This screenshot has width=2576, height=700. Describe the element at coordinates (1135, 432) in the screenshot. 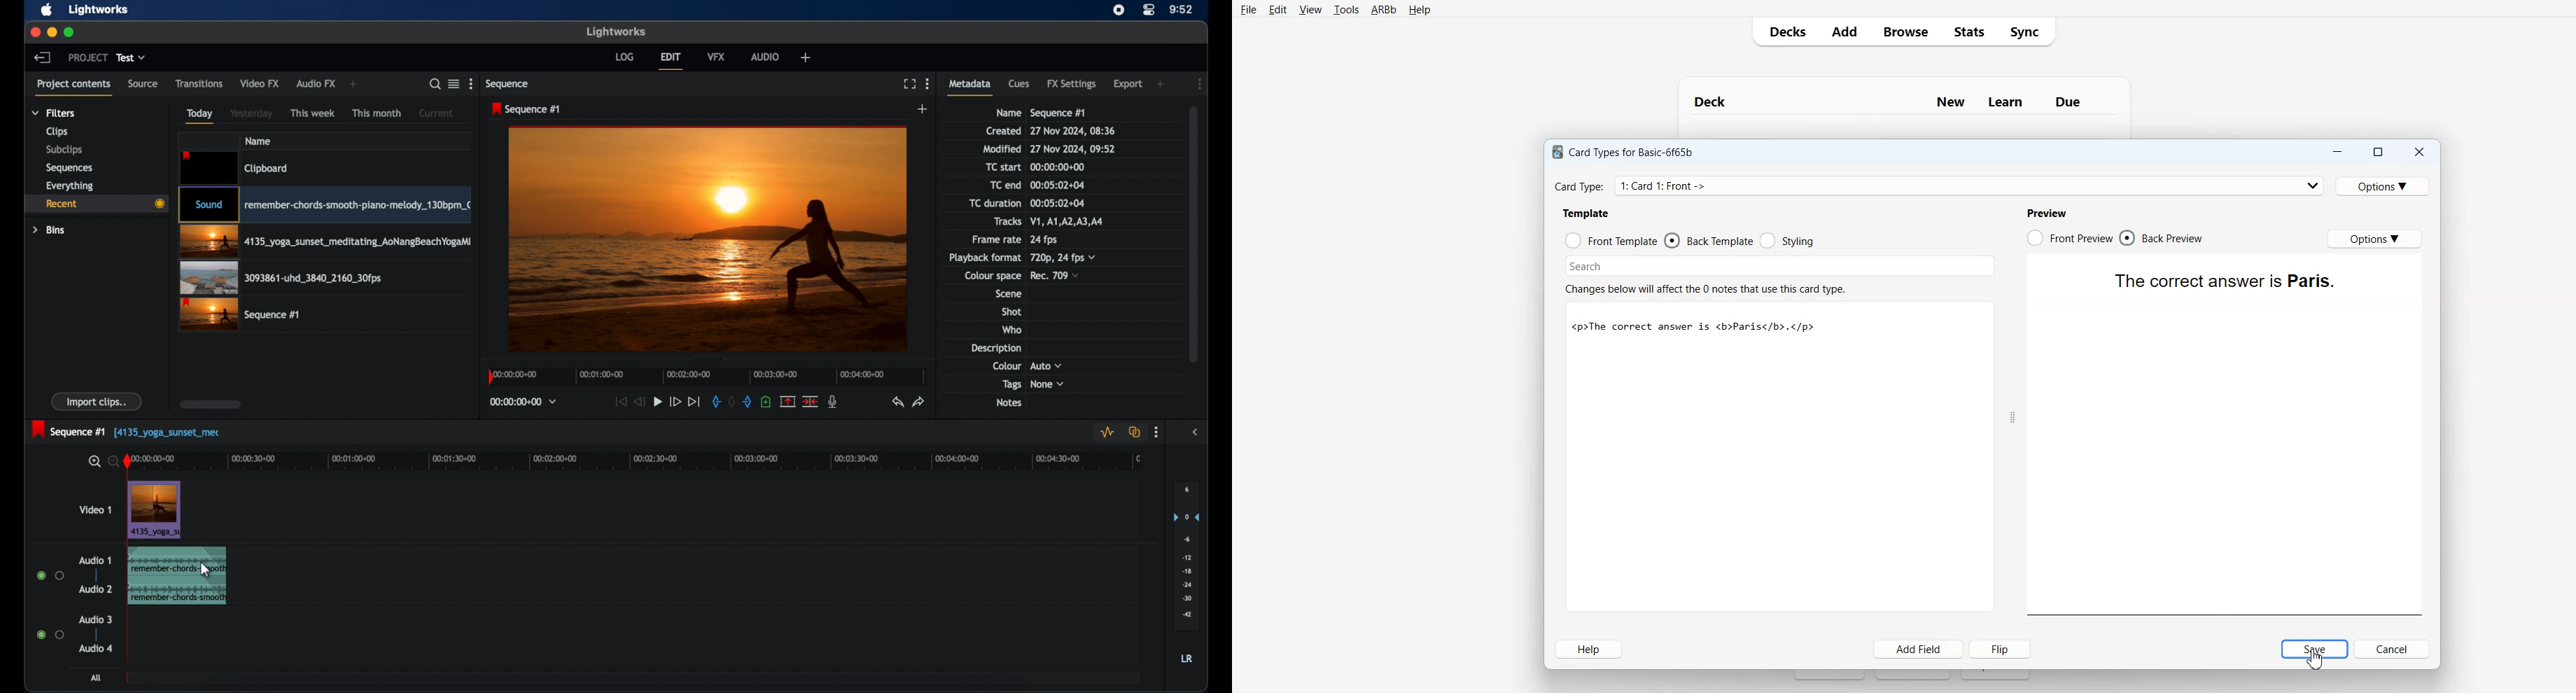

I see `toggle auto track sync` at that location.